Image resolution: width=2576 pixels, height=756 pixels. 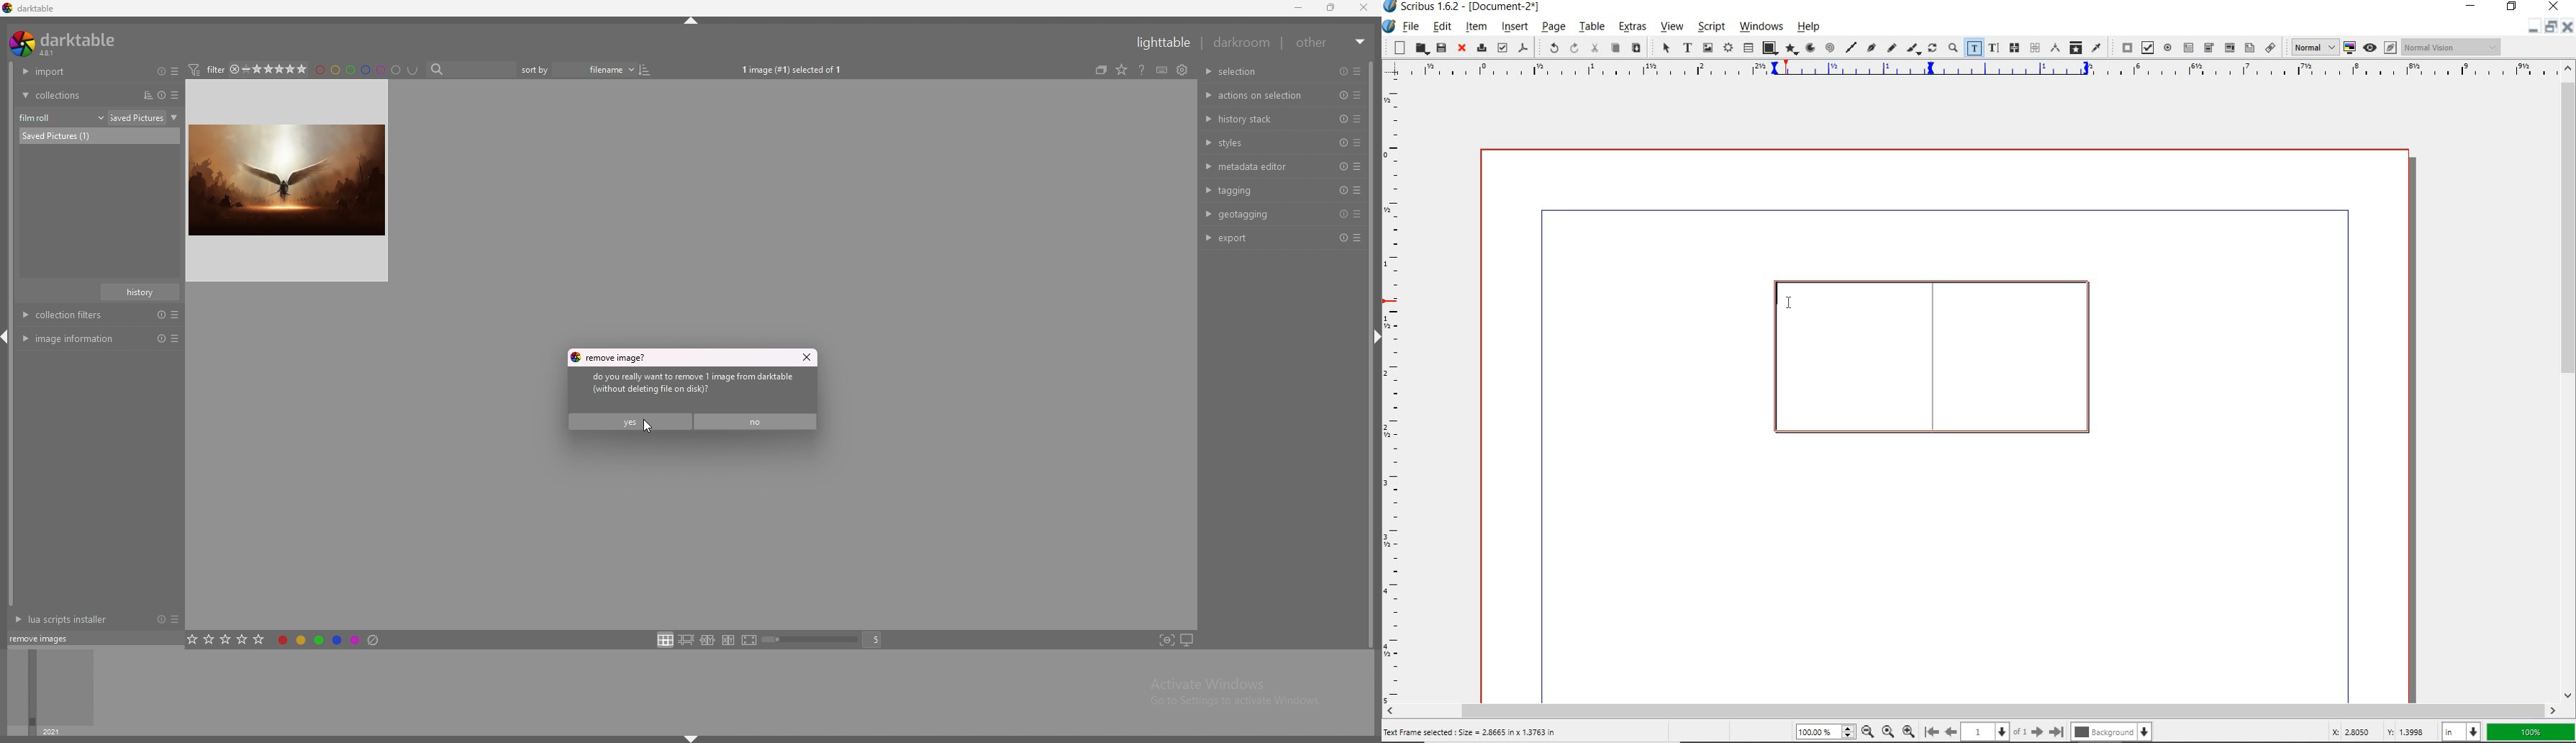 I want to click on measurements, so click(x=2054, y=49).